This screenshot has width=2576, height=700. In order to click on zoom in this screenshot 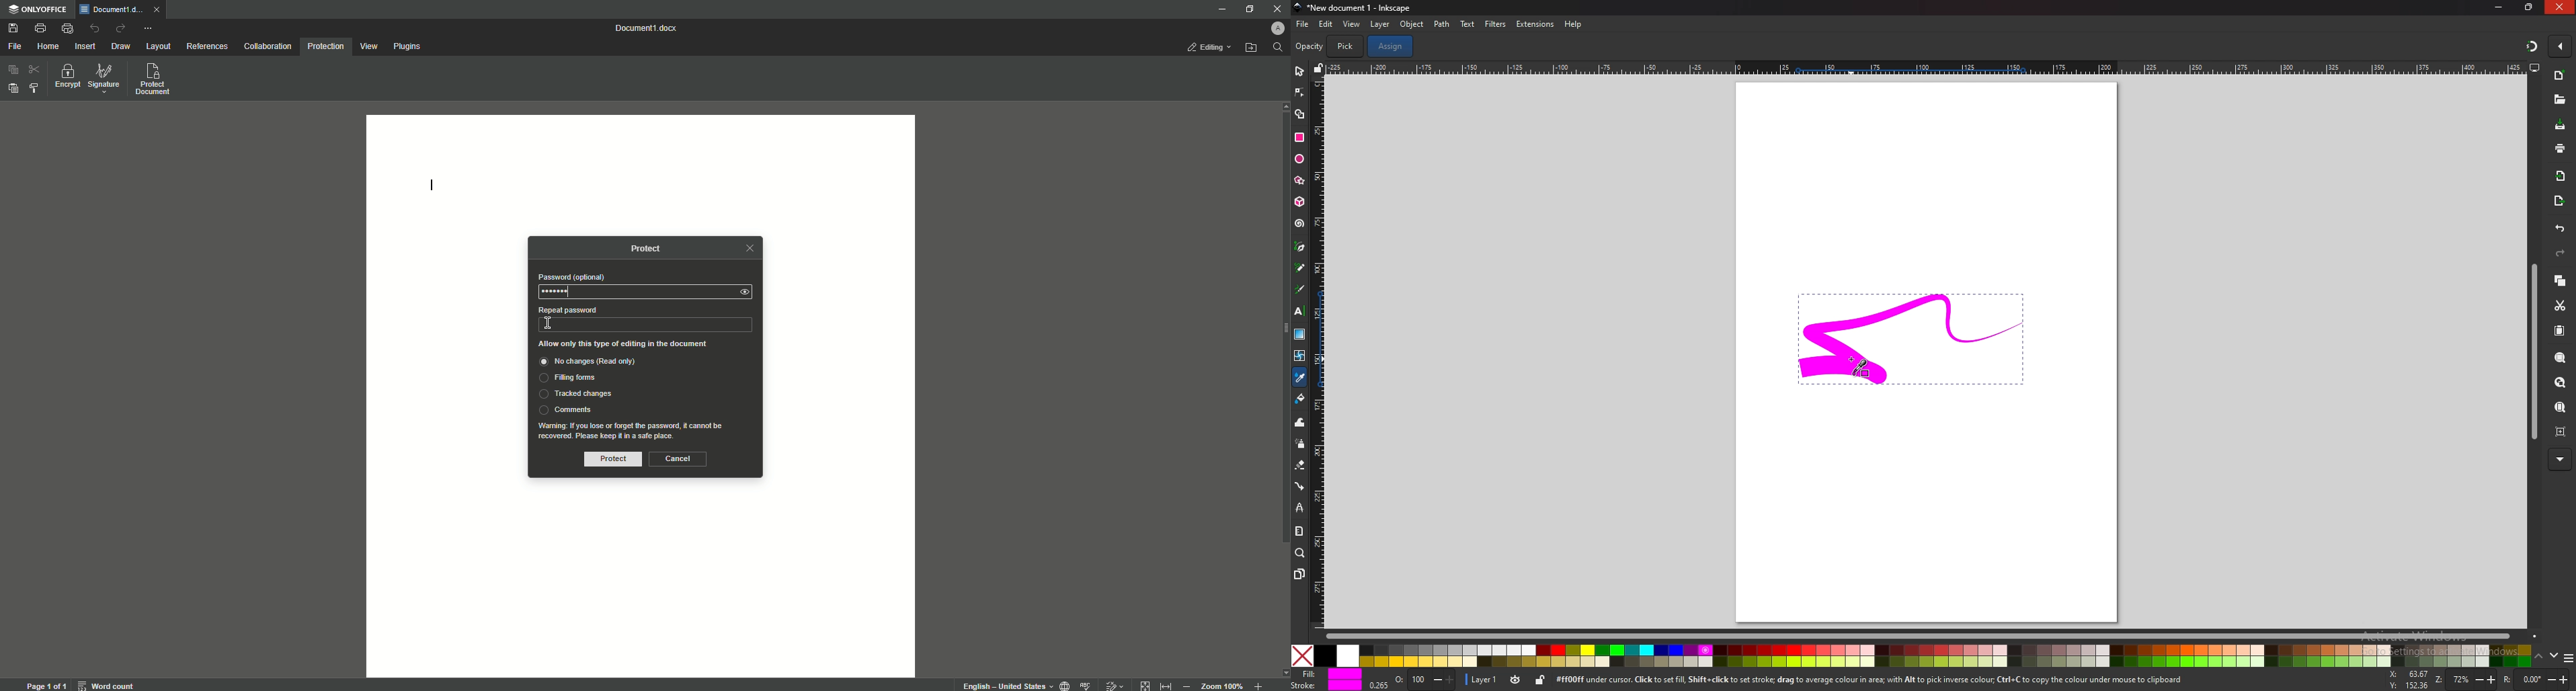, I will do `click(2465, 680)`.